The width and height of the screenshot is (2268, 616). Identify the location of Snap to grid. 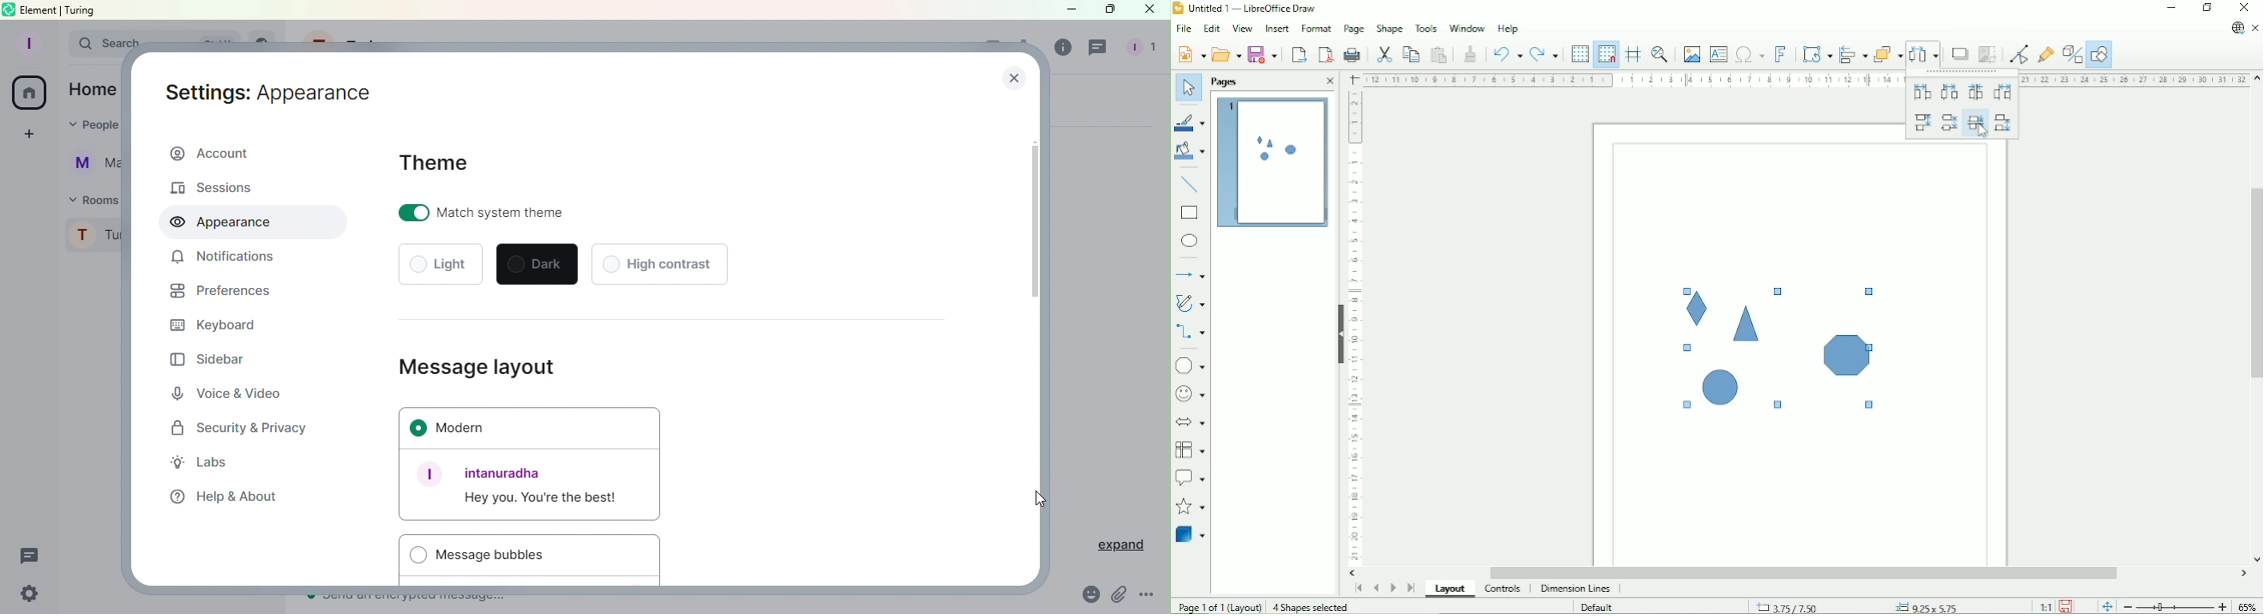
(1606, 53).